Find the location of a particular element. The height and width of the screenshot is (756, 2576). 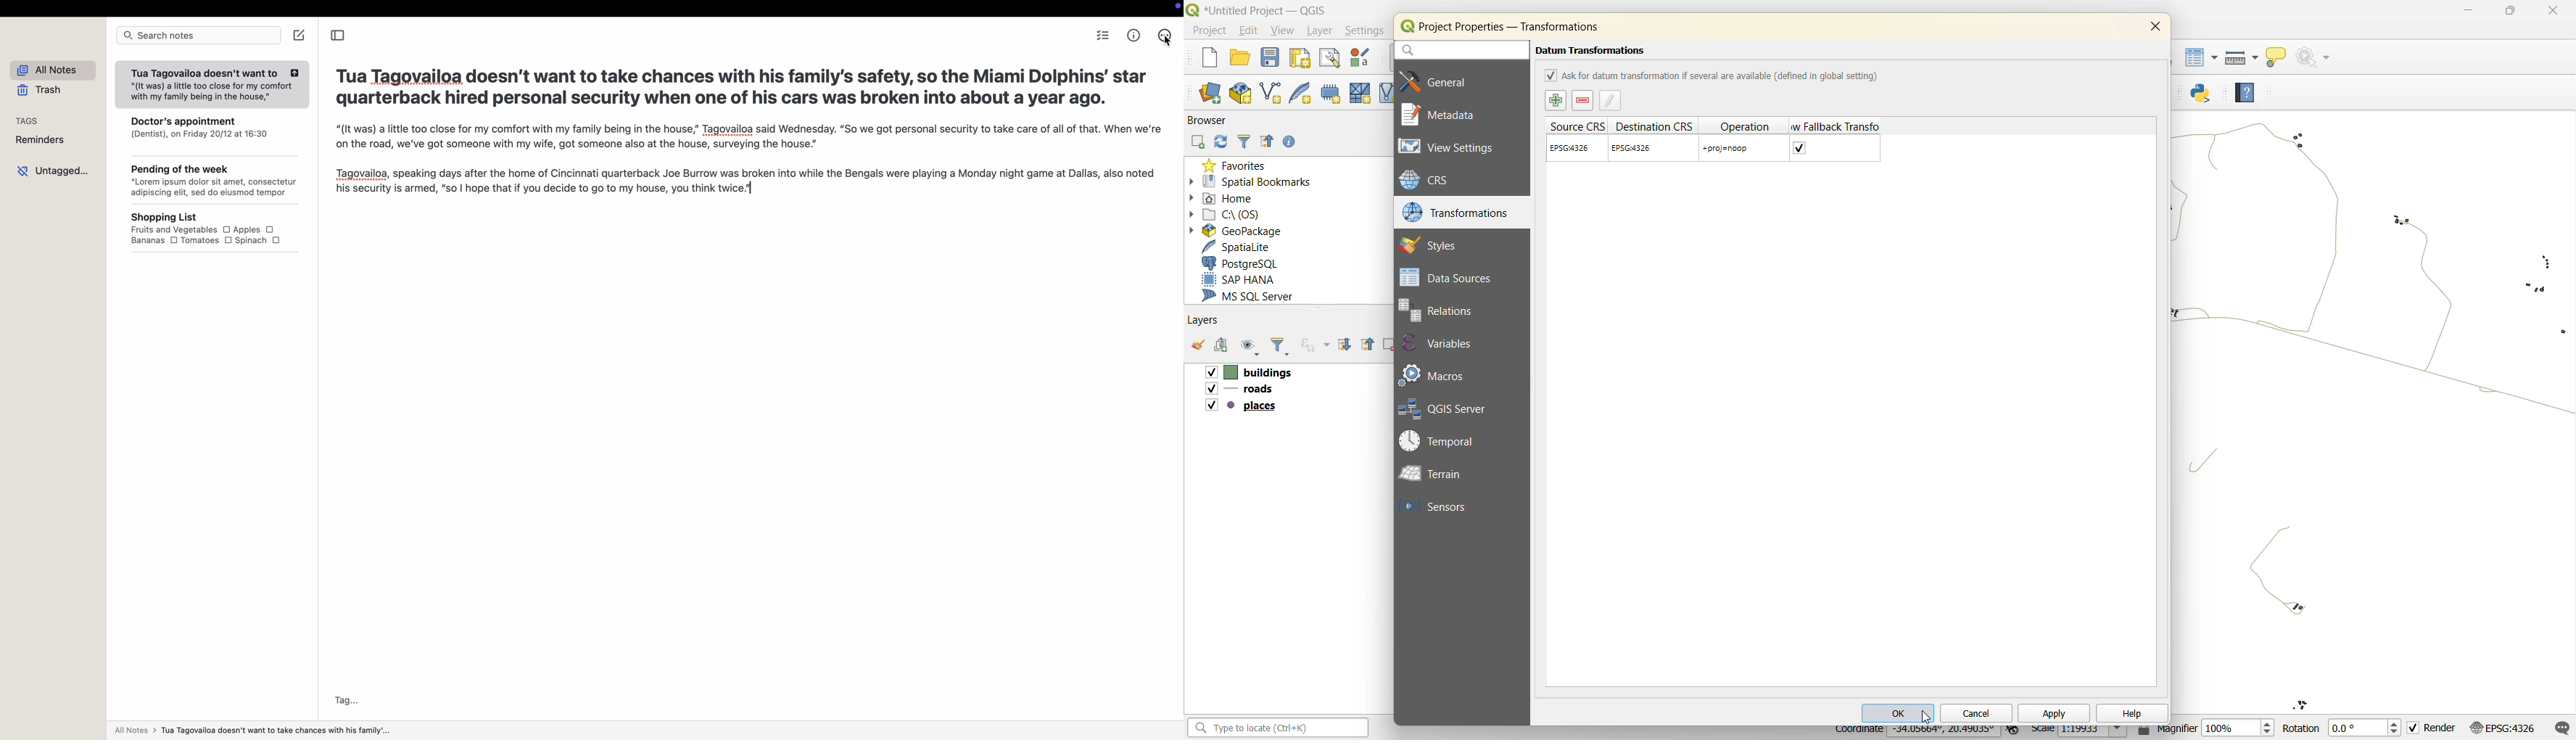

Project Properties - Transformations is located at coordinates (1524, 26).